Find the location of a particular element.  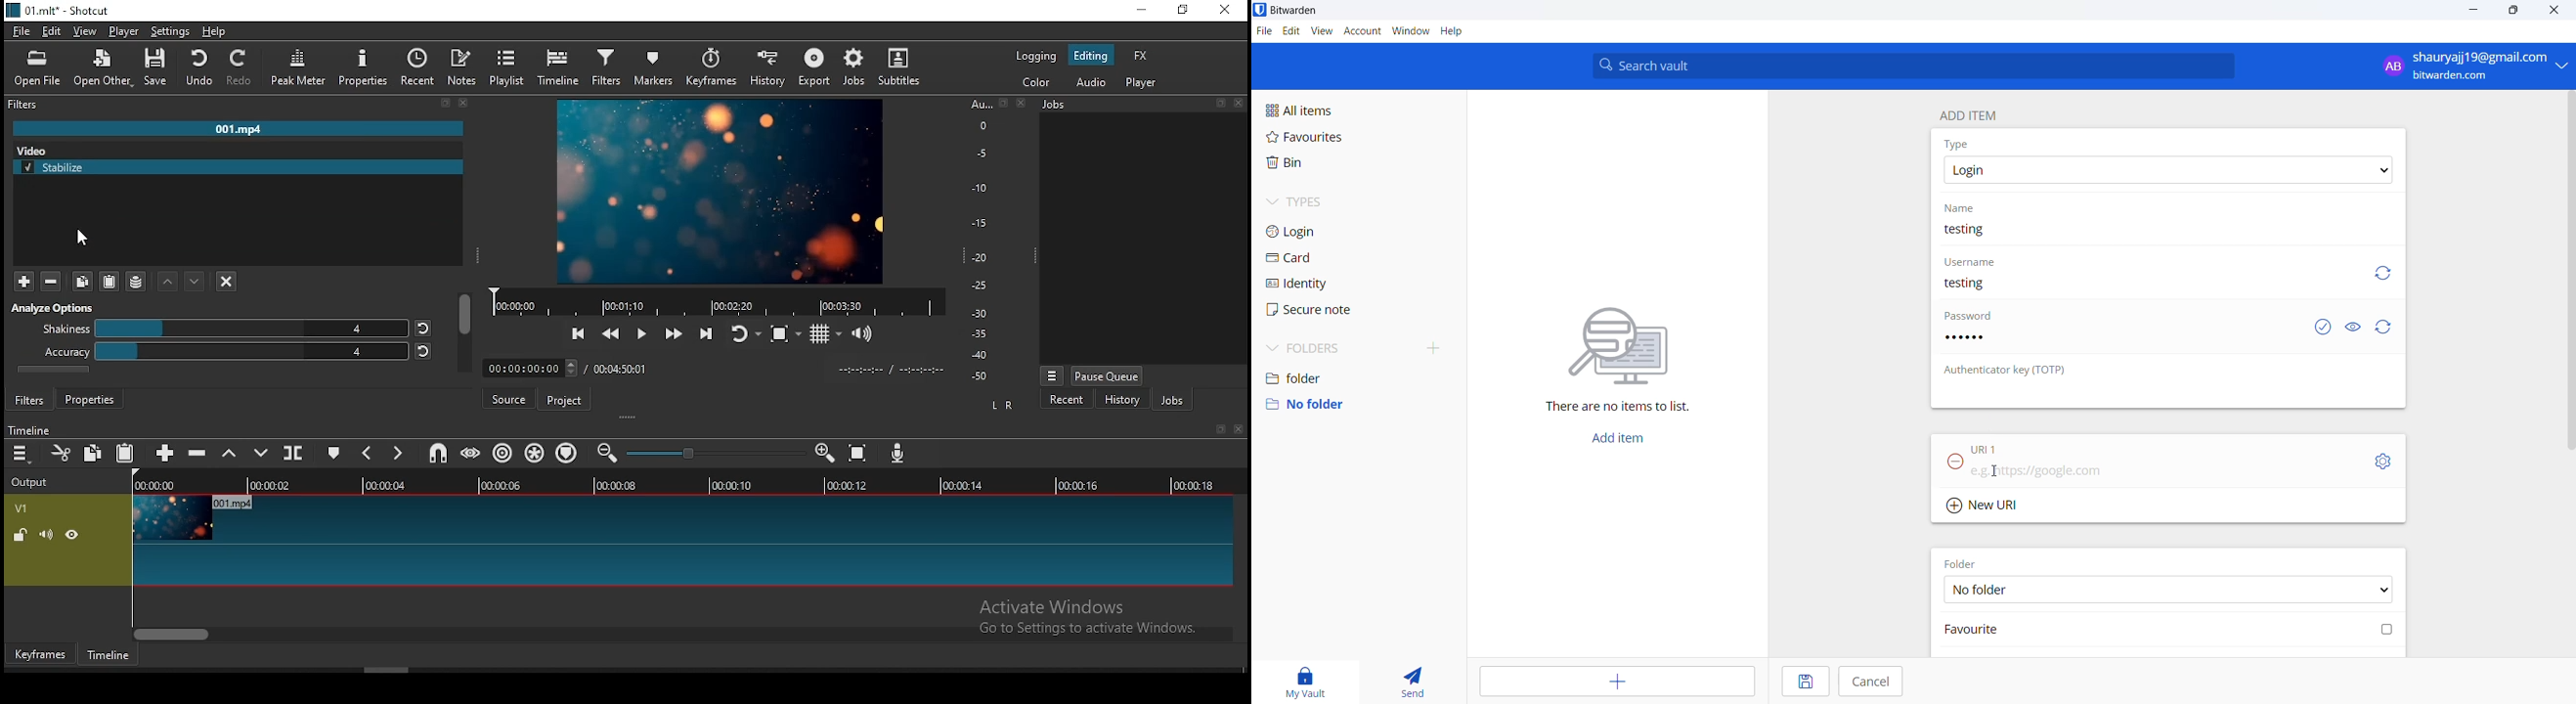

overwrite is located at coordinates (263, 452).